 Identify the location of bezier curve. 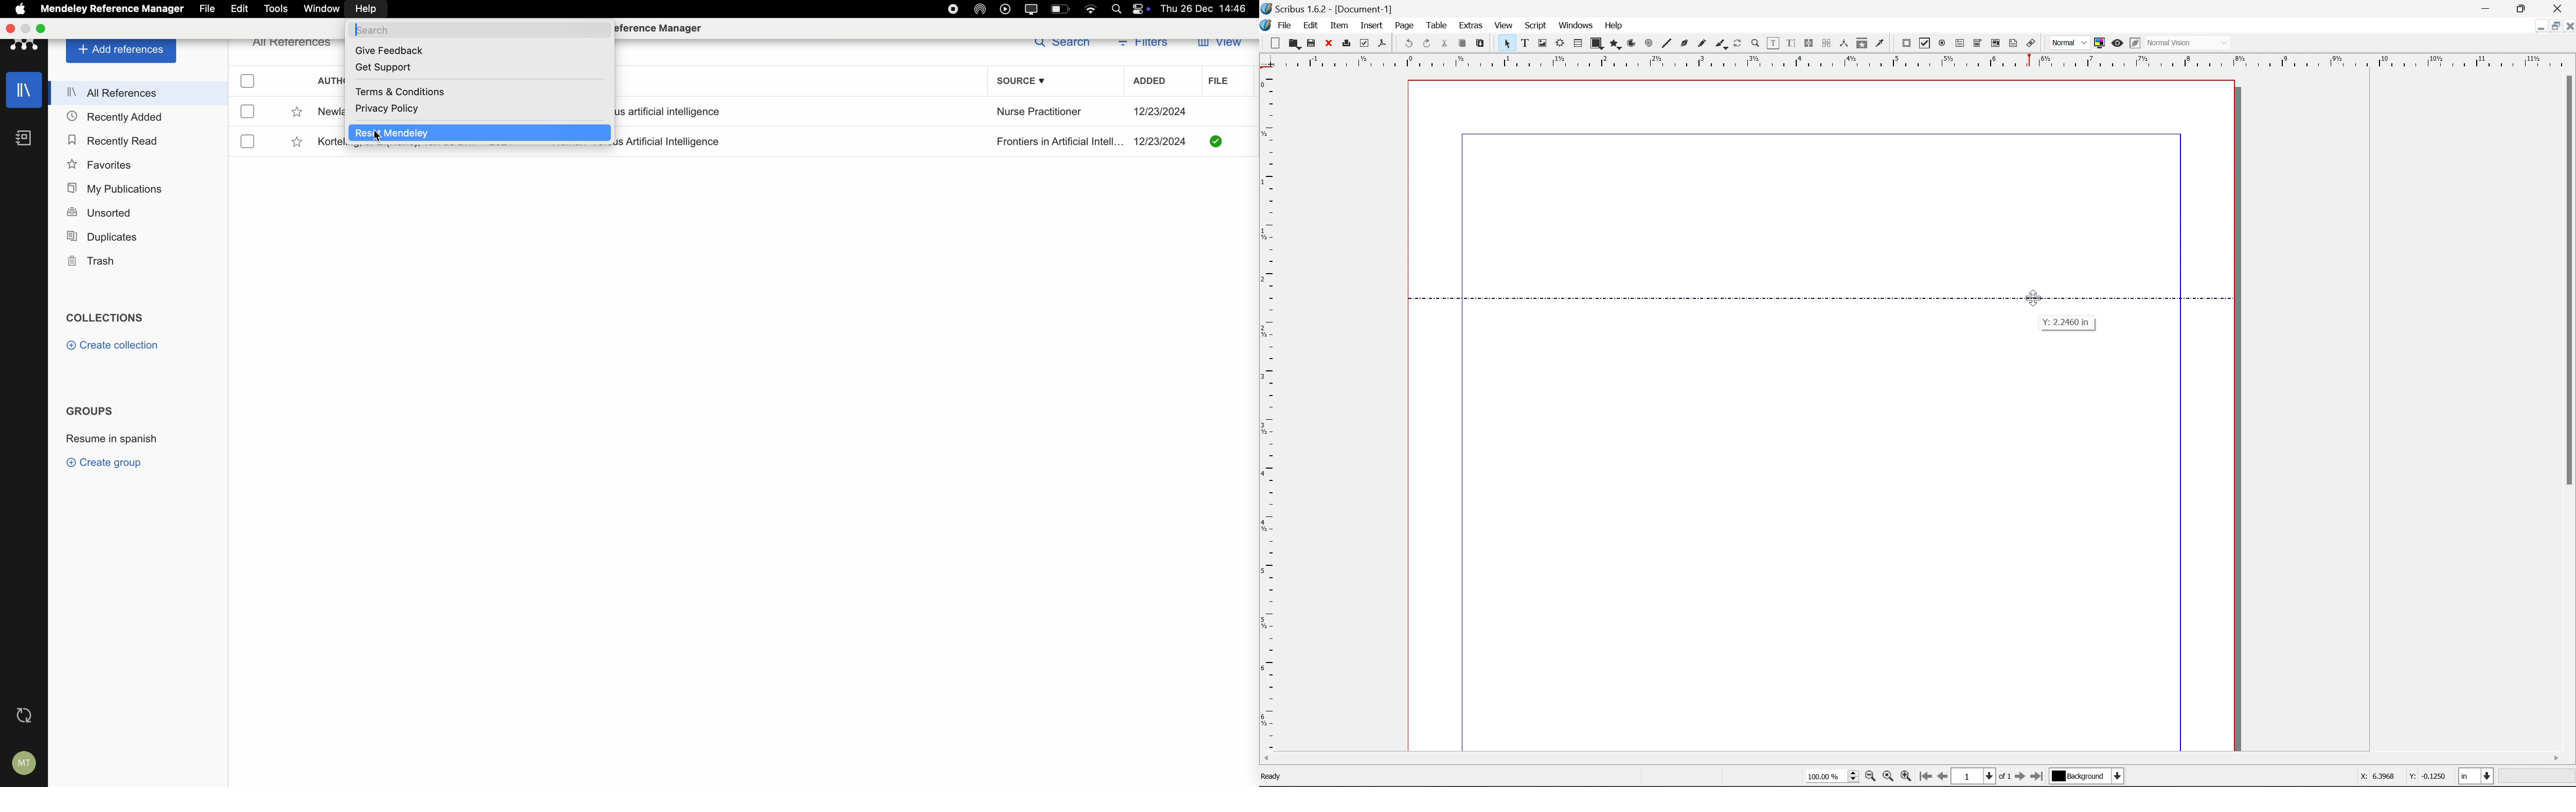
(1685, 45).